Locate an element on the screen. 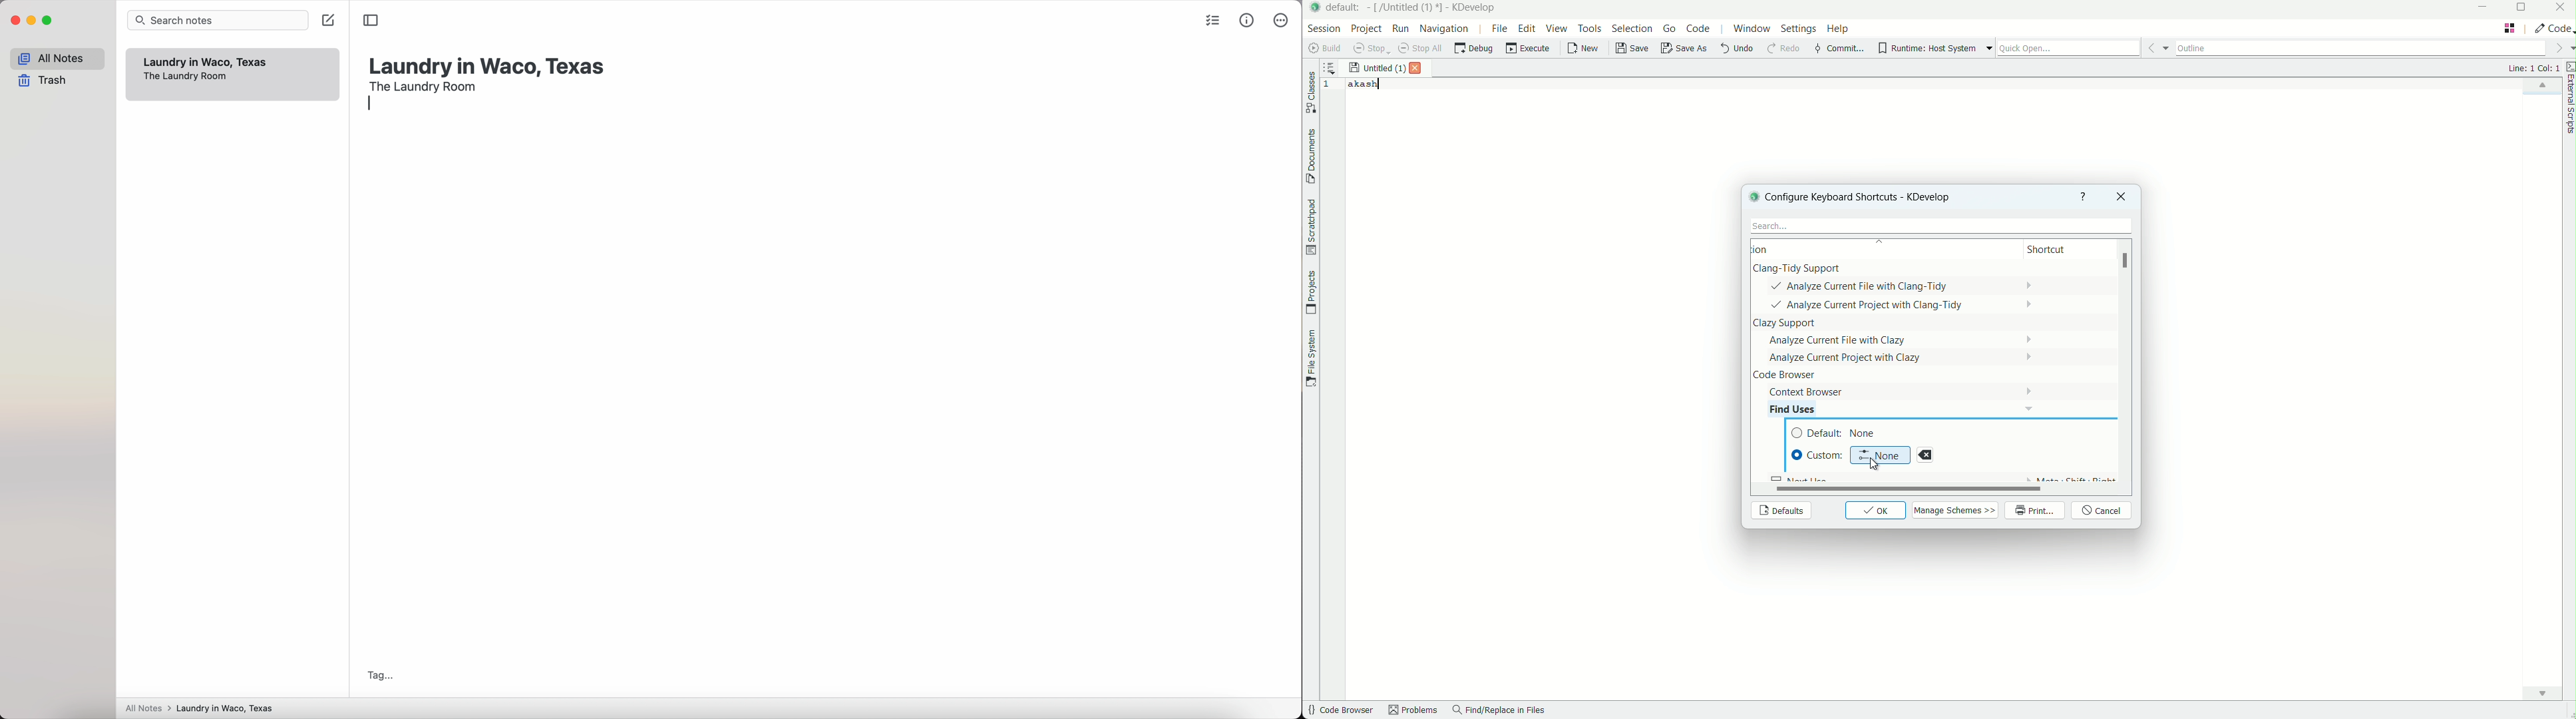 The height and width of the screenshot is (728, 2576). Laundry in Waco, Texas is located at coordinates (207, 62).